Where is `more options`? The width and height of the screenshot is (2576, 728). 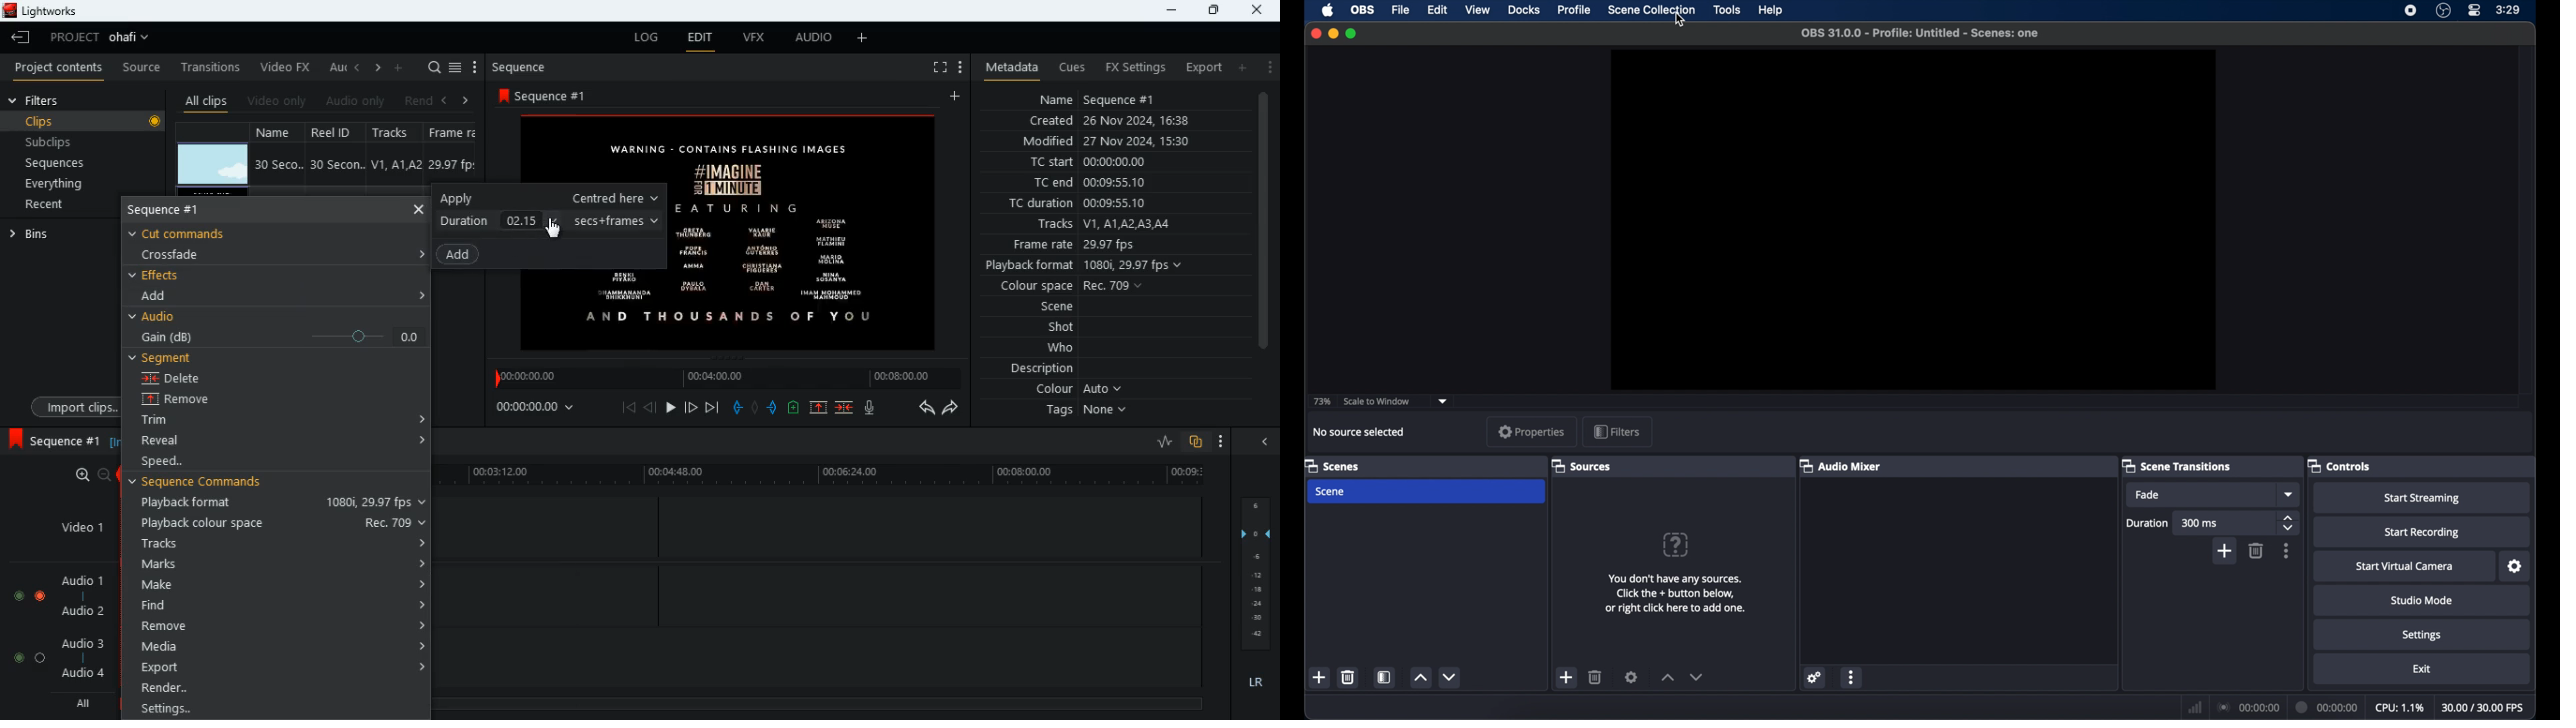 more options is located at coordinates (2287, 551).